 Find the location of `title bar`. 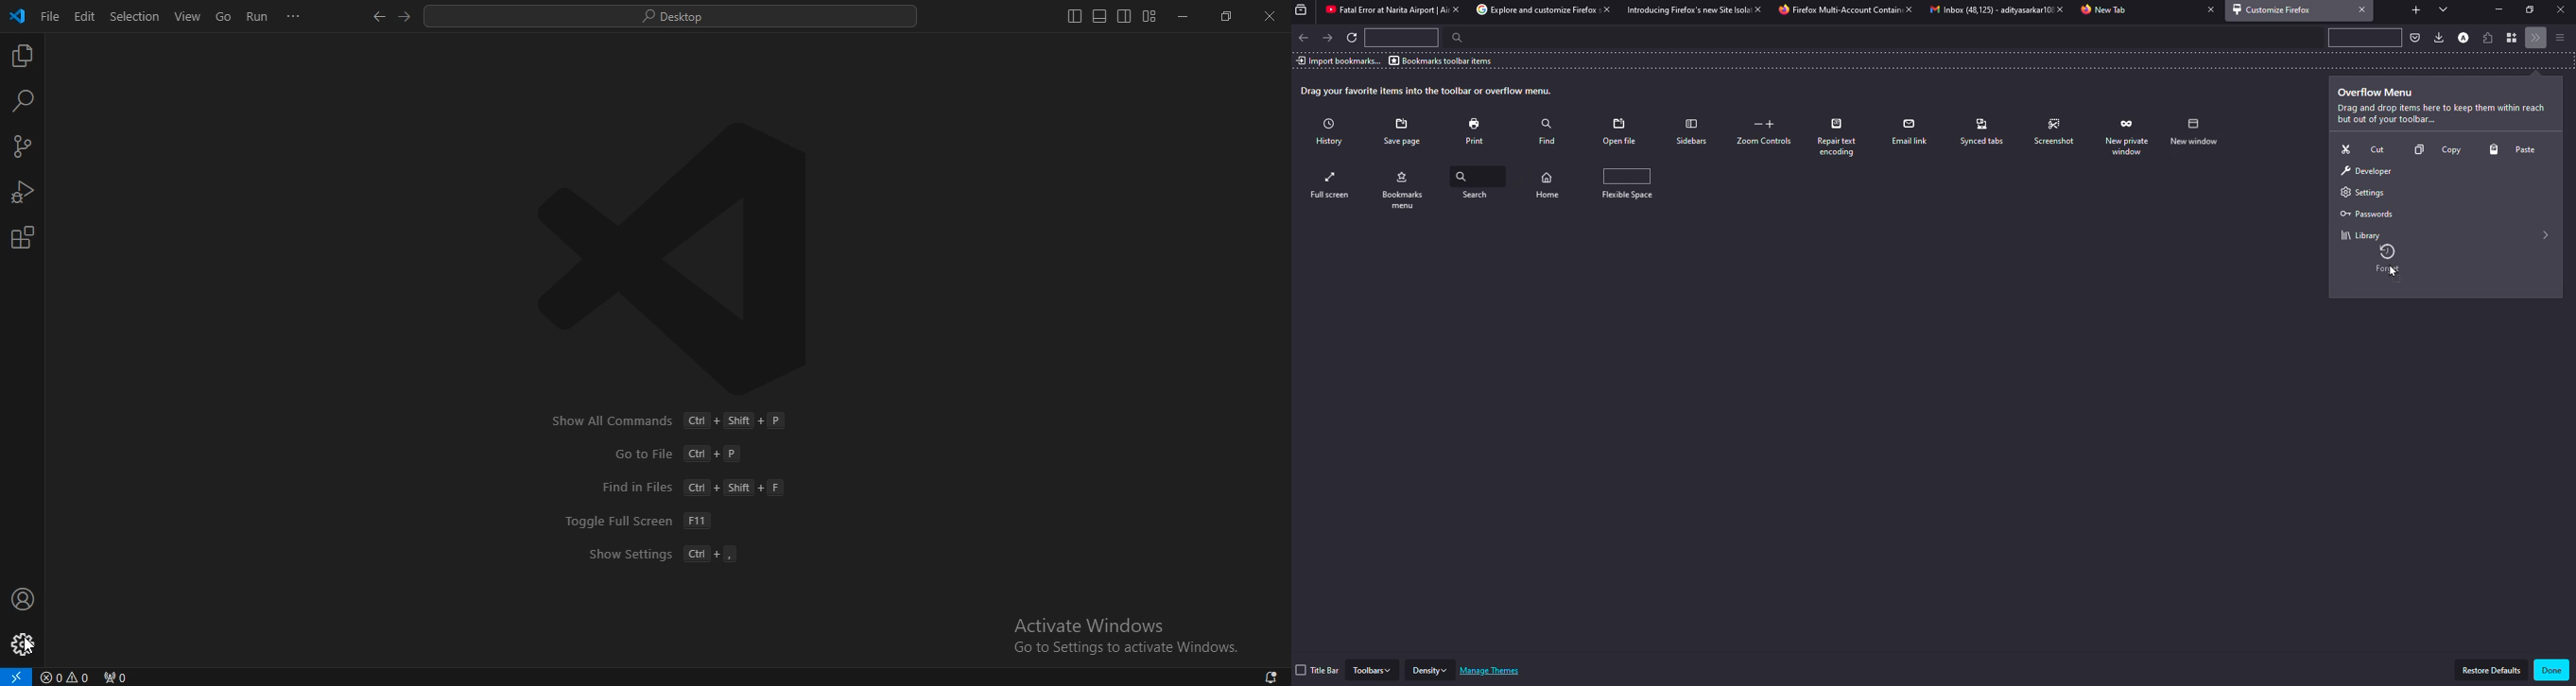

title bar is located at coordinates (1319, 670).